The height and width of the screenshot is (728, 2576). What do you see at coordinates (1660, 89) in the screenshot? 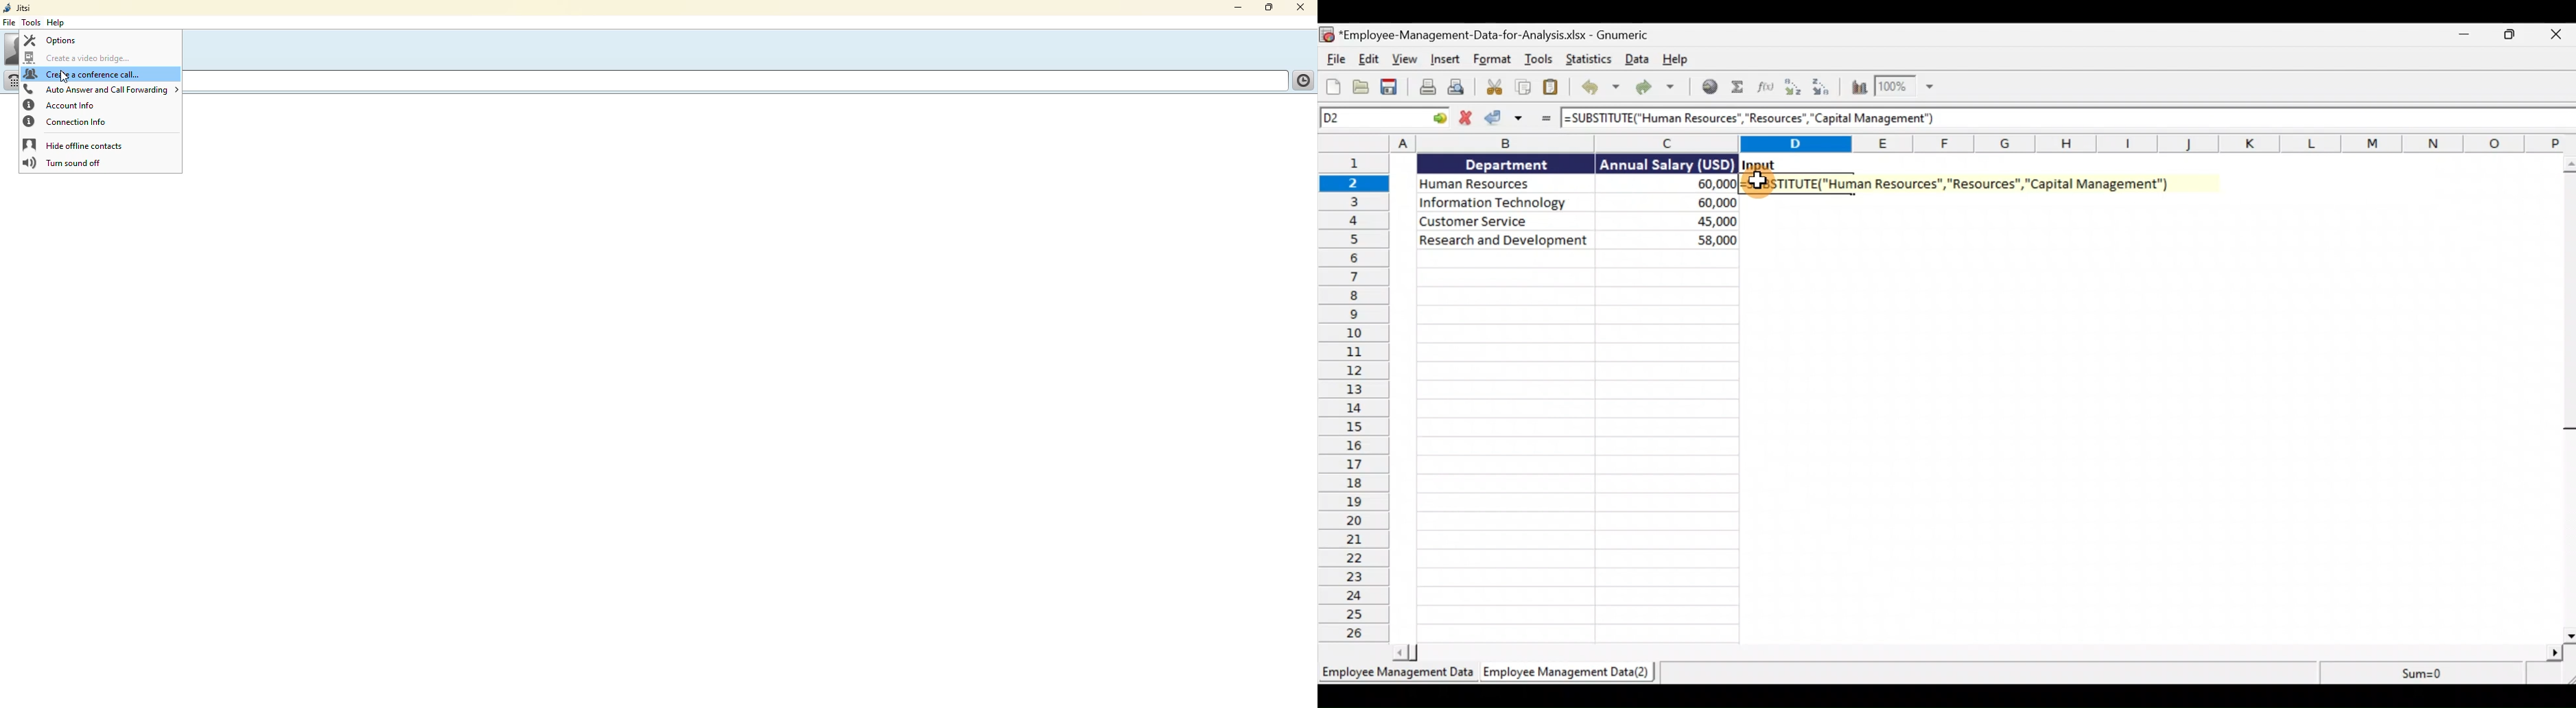
I see `Redo undone action` at bounding box center [1660, 89].